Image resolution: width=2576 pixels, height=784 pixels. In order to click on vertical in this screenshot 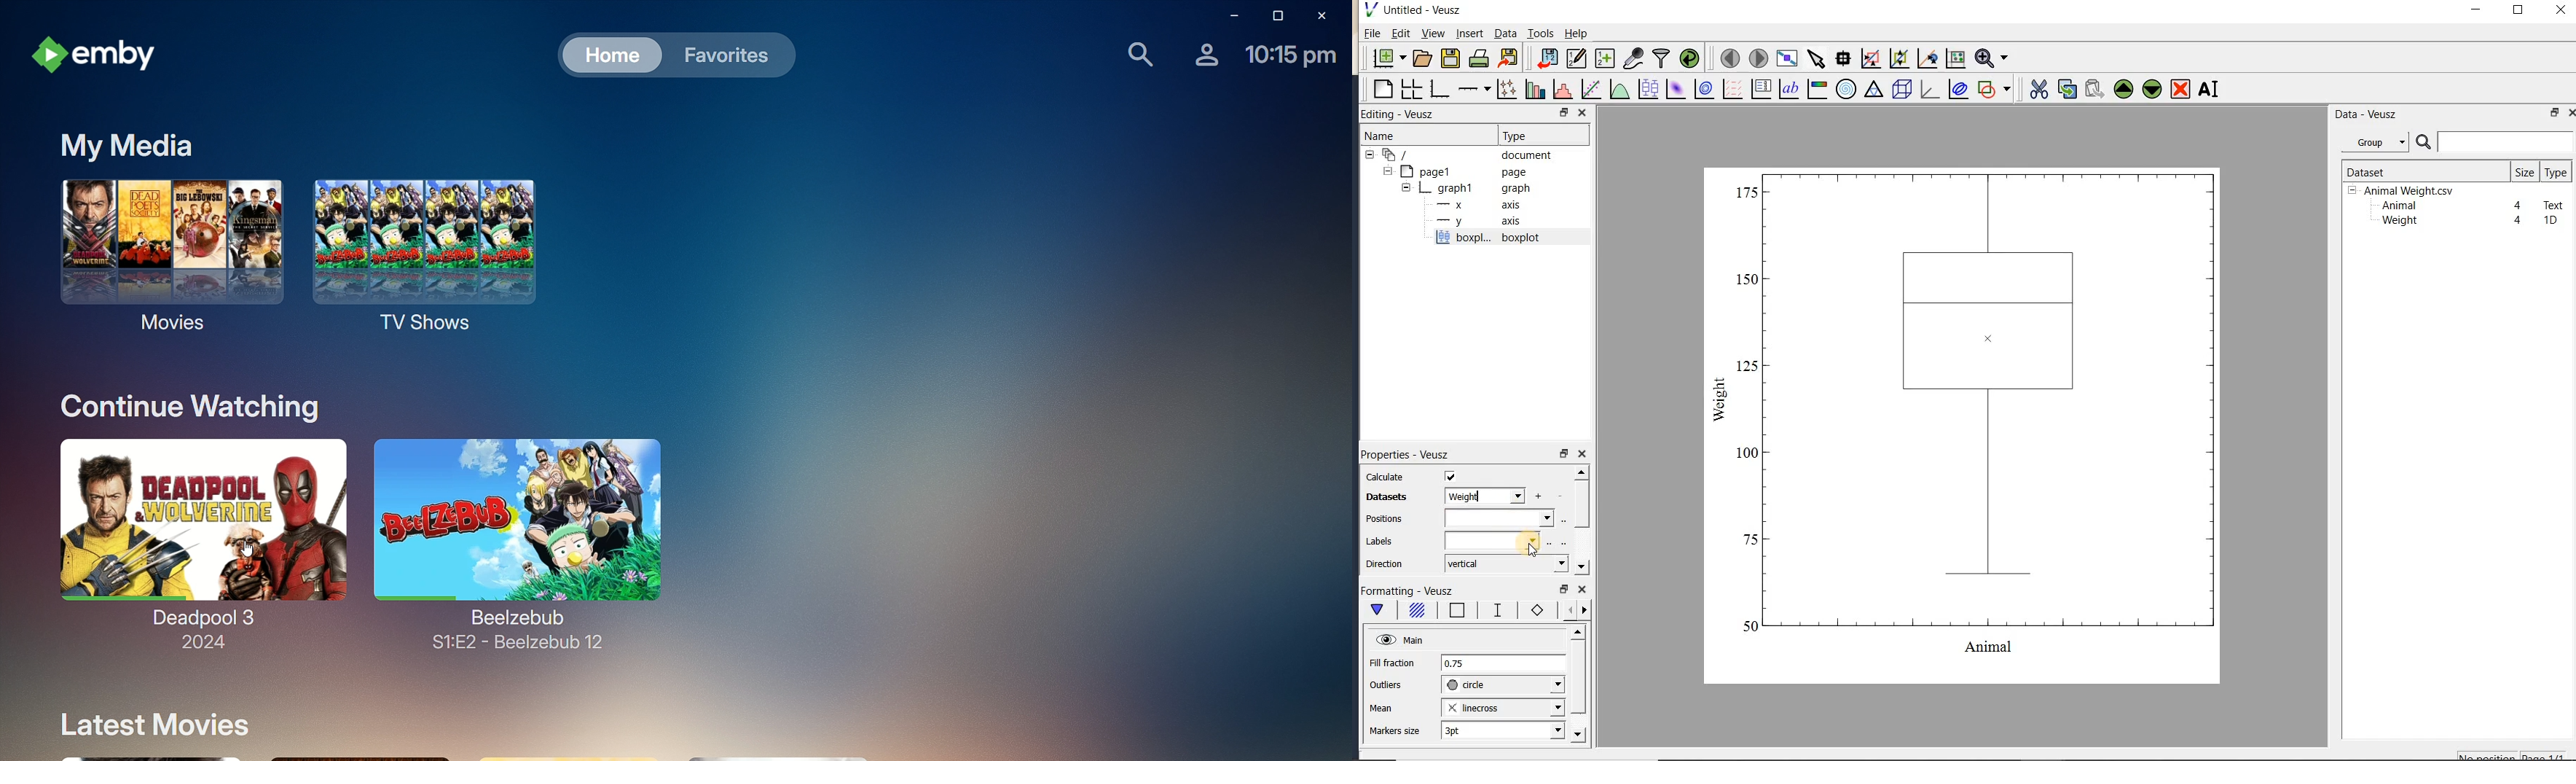, I will do `click(1505, 564)`.